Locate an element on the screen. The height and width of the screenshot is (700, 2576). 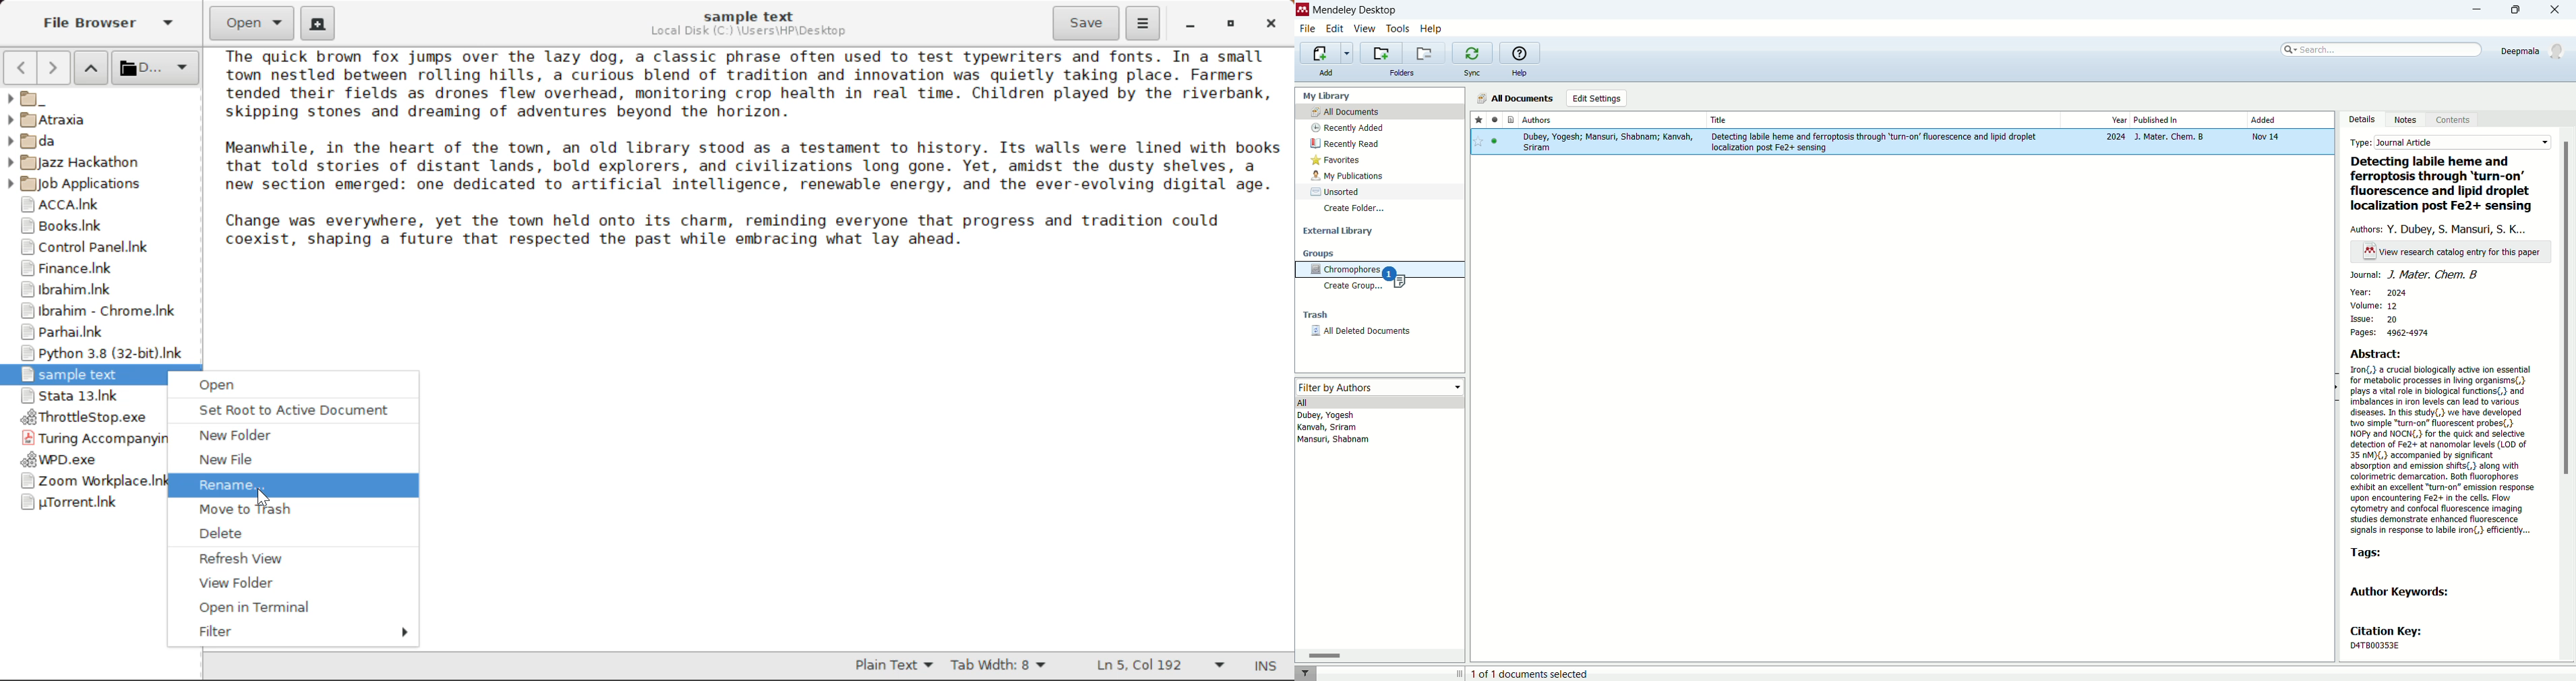
file is located at coordinates (1307, 29).